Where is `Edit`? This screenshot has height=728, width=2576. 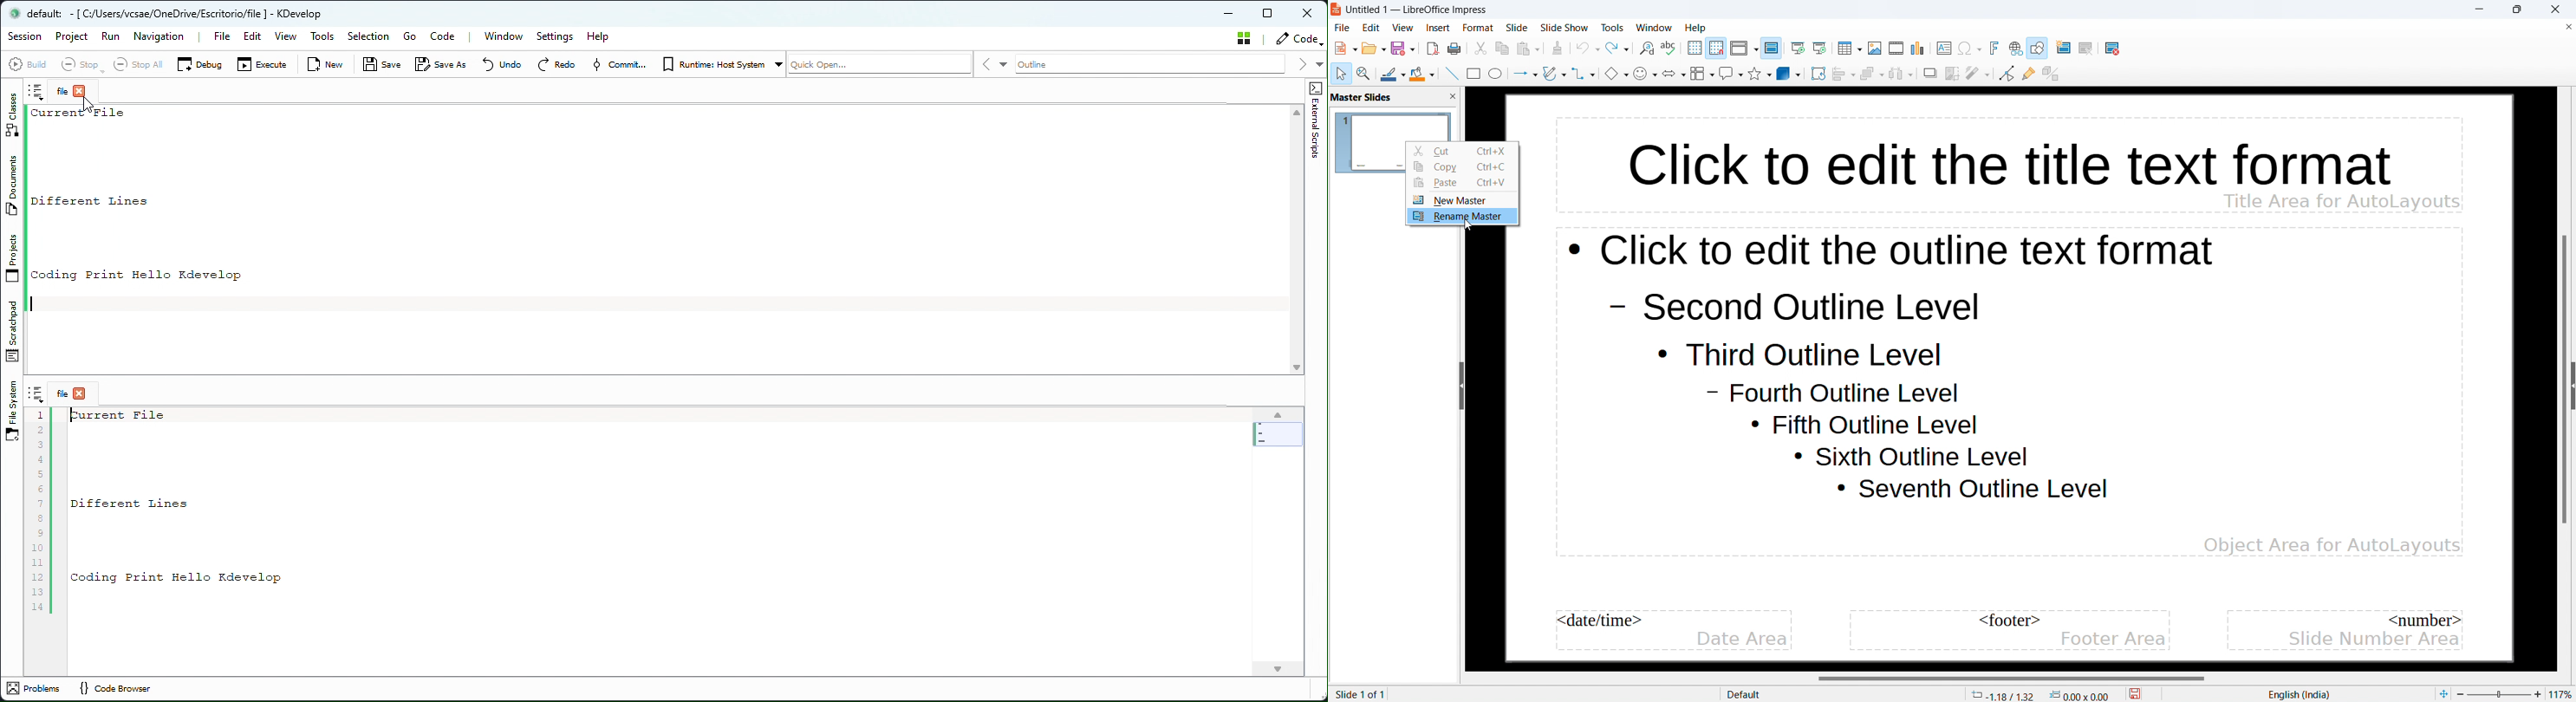 Edit is located at coordinates (252, 36).